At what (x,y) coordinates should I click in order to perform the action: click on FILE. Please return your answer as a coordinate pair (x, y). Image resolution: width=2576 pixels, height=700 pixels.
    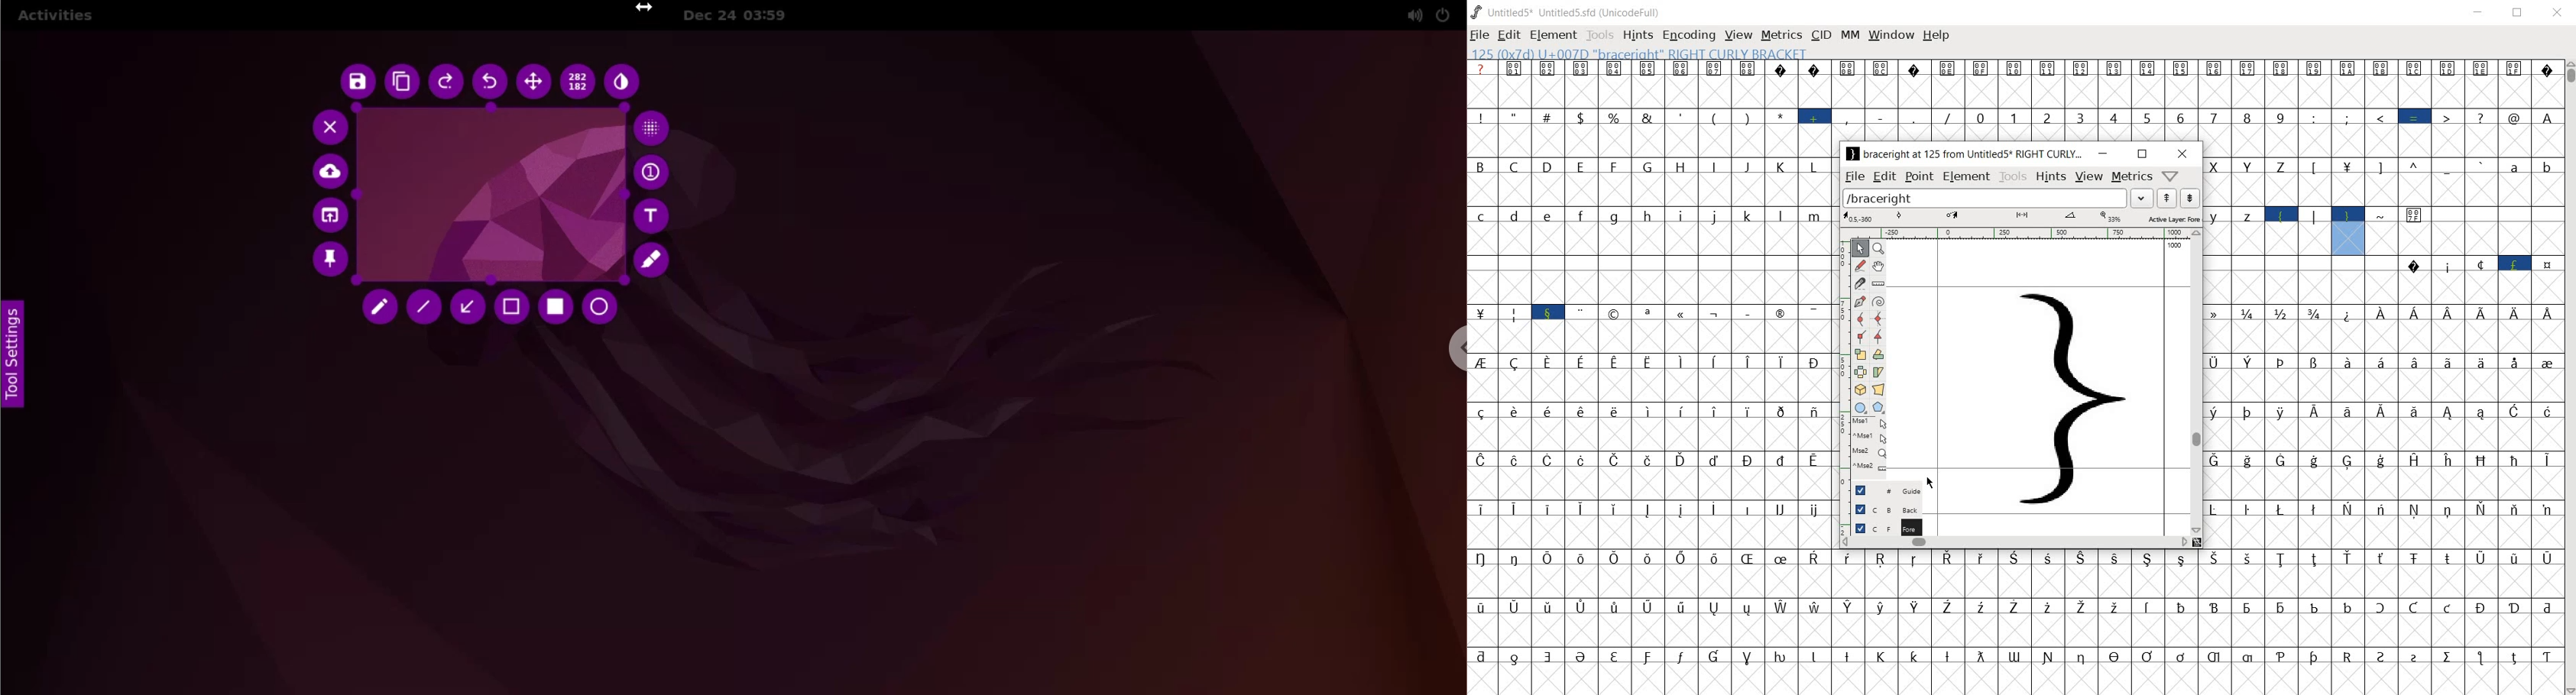
    Looking at the image, I should click on (1480, 36).